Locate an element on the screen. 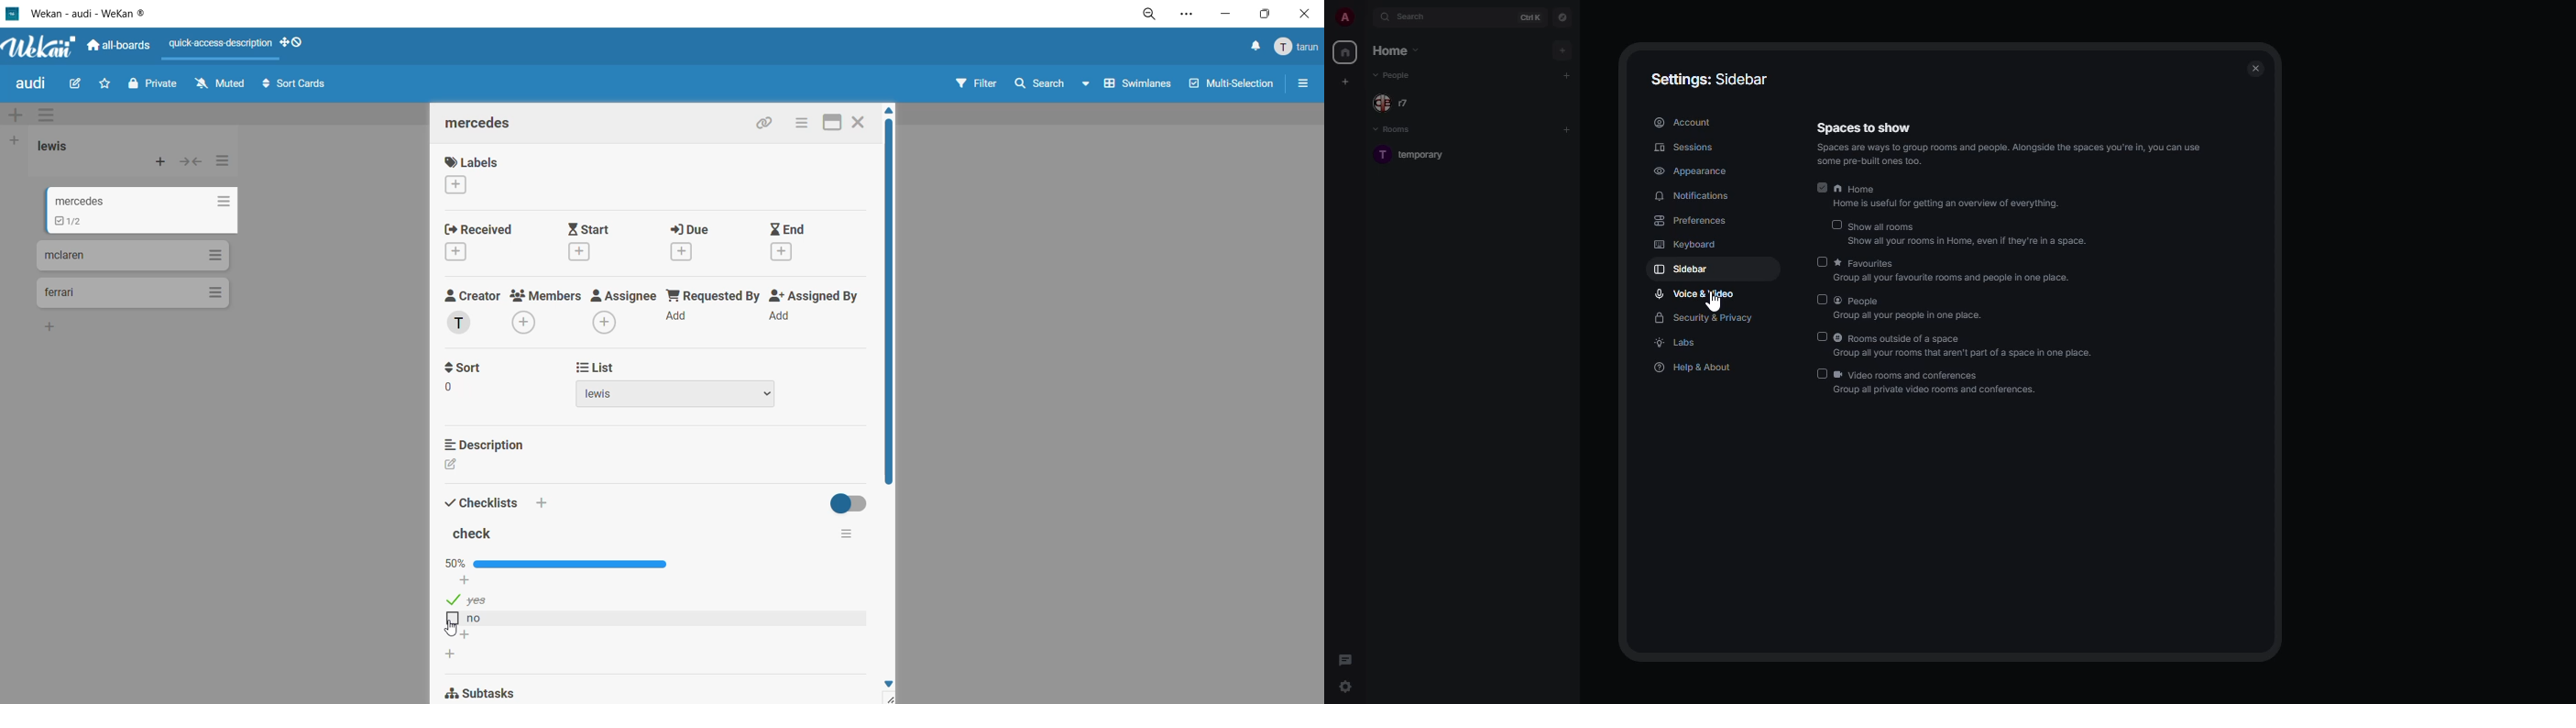 The width and height of the screenshot is (2576, 728). add is located at coordinates (1567, 74).